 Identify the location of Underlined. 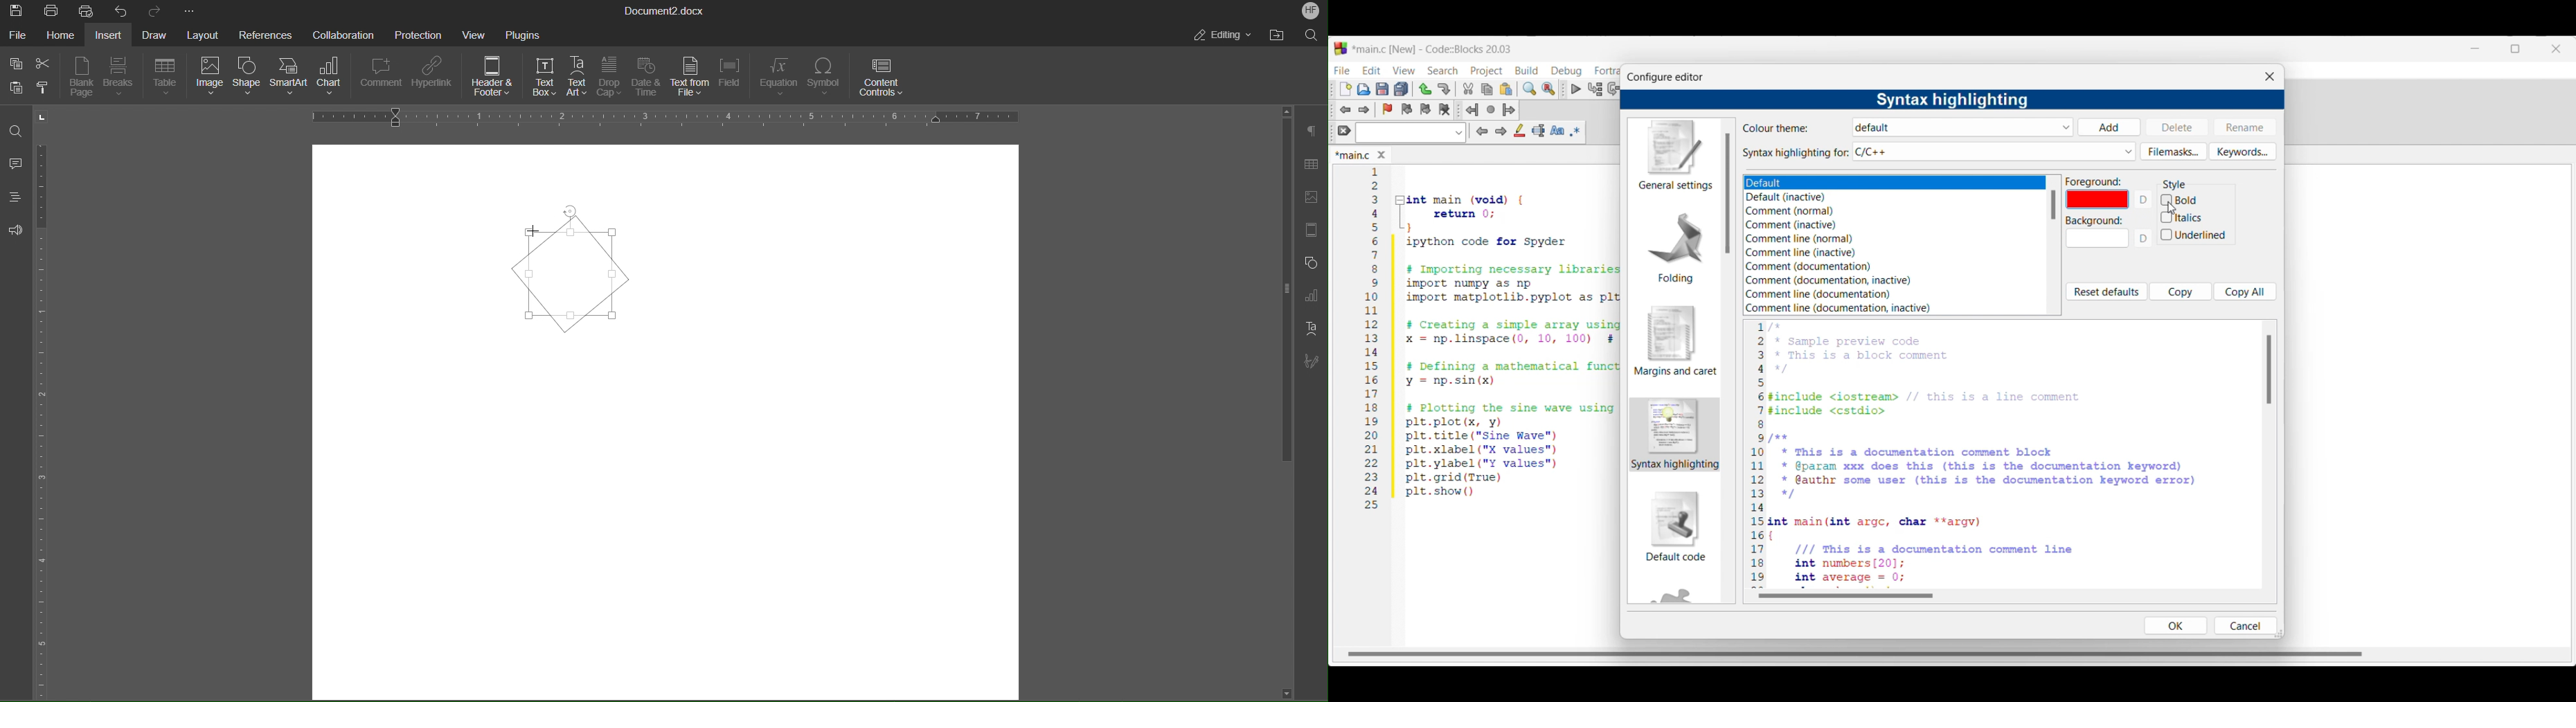
(2195, 236).